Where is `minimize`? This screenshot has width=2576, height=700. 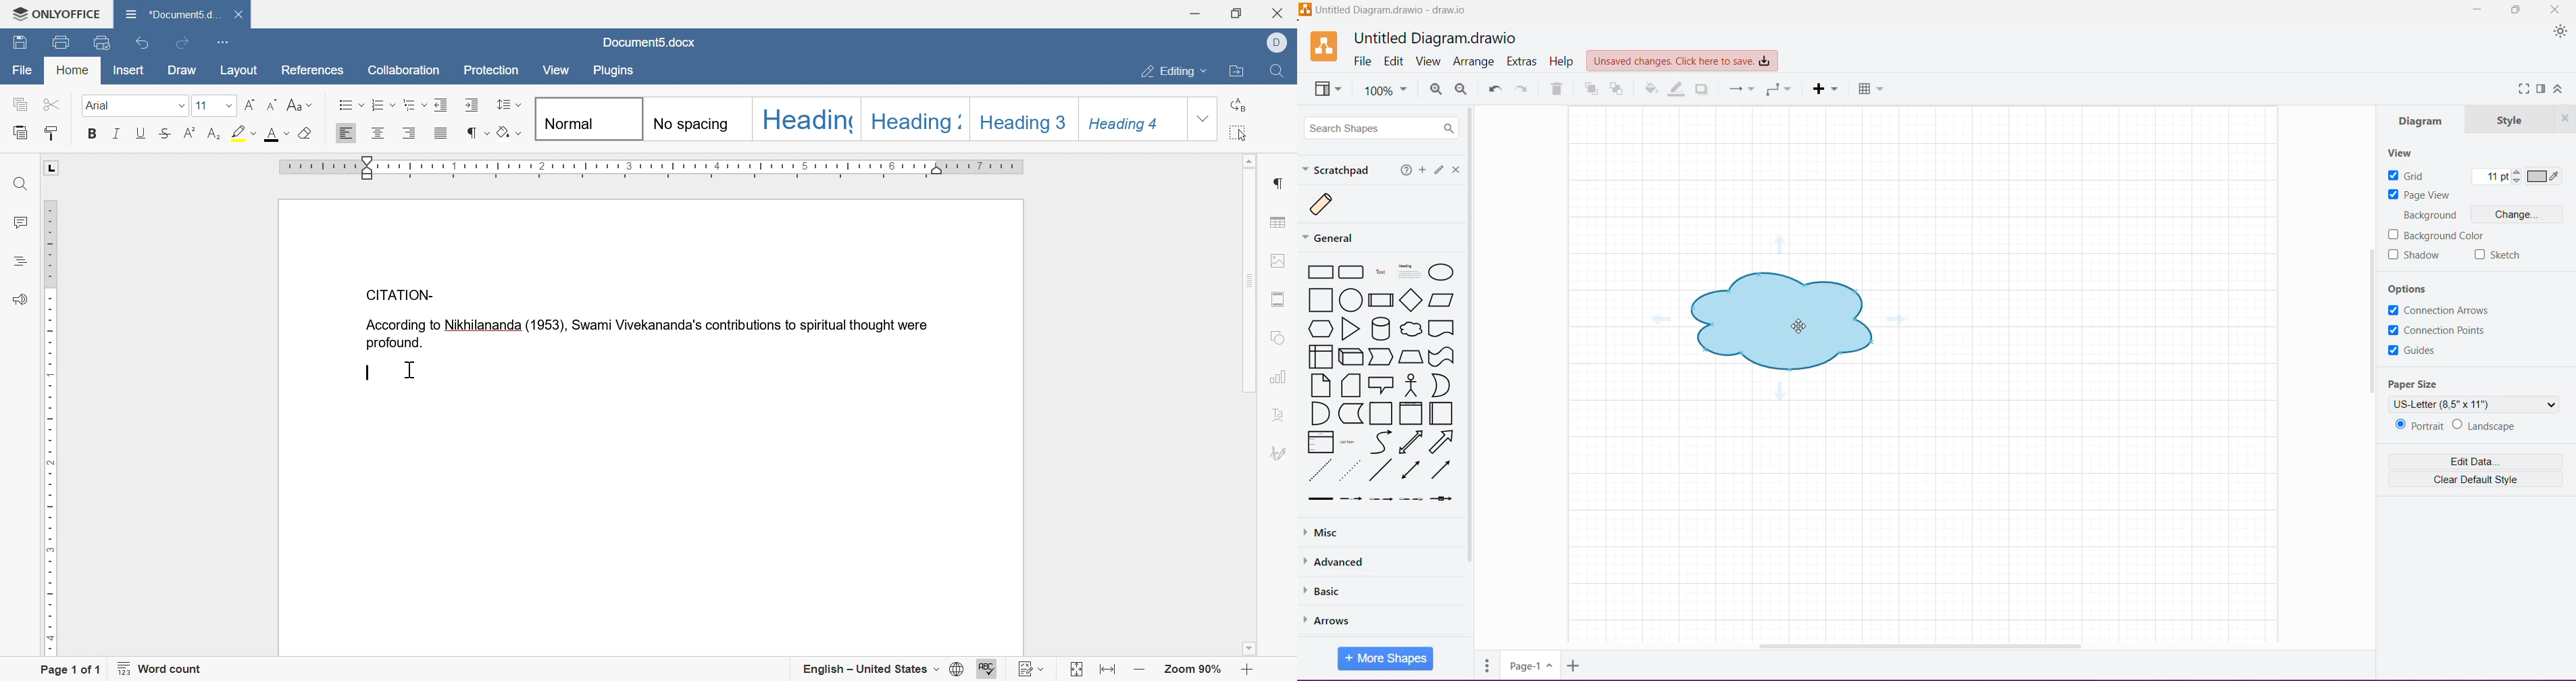 minimize is located at coordinates (1194, 11).